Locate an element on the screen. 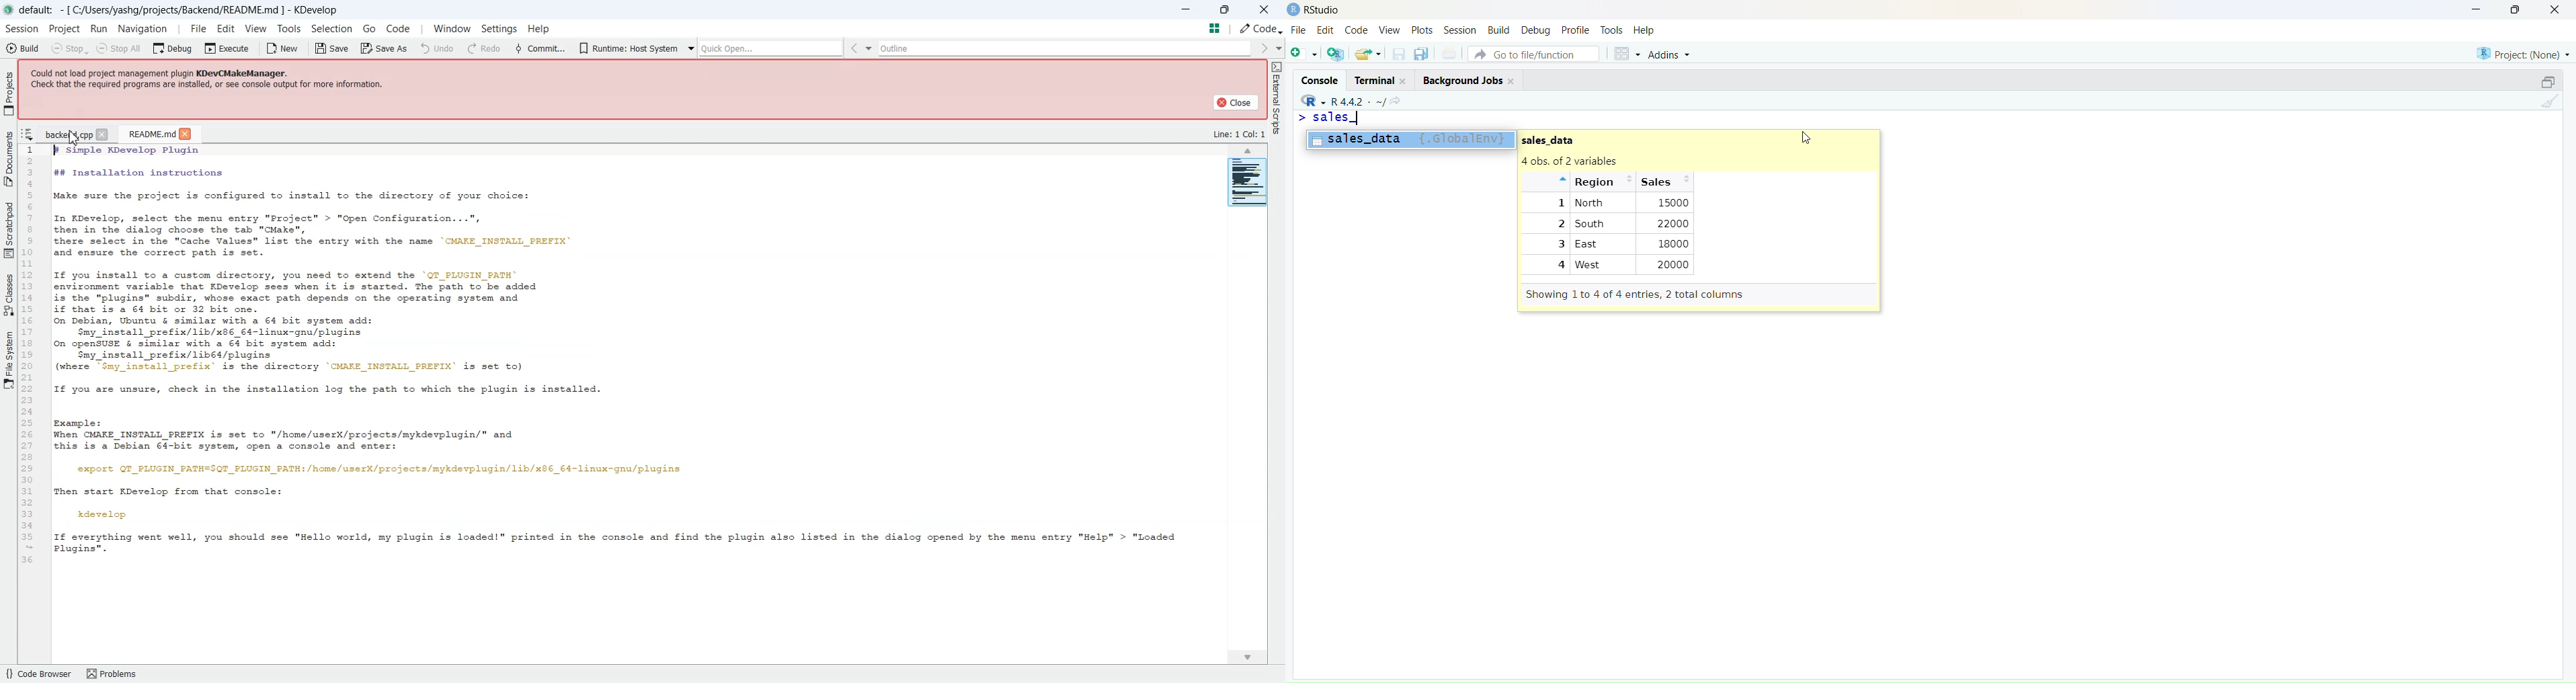 The image size is (2576, 700). “ Region Sales

1 North 15000
2 South 22000
3 East 18000
4 West 20000 is located at coordinates (1618, 225).